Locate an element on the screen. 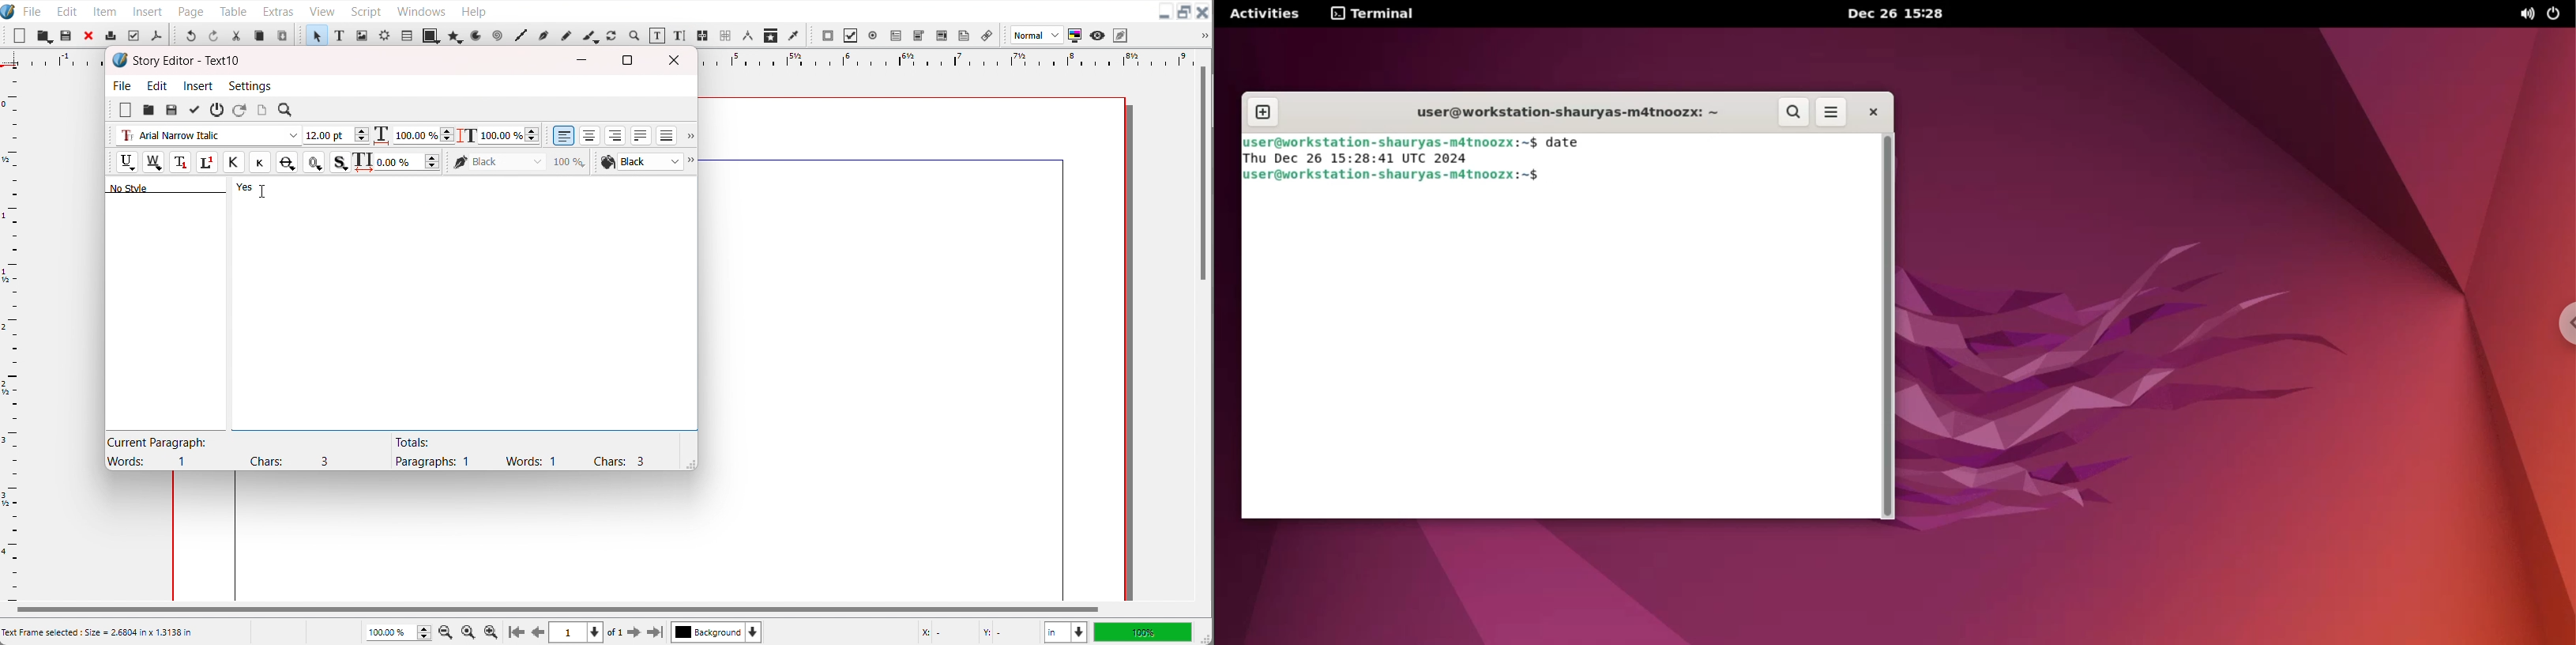 The width and height of the screenshot is (2576, 672). Text is located at coordinates (229, 451).